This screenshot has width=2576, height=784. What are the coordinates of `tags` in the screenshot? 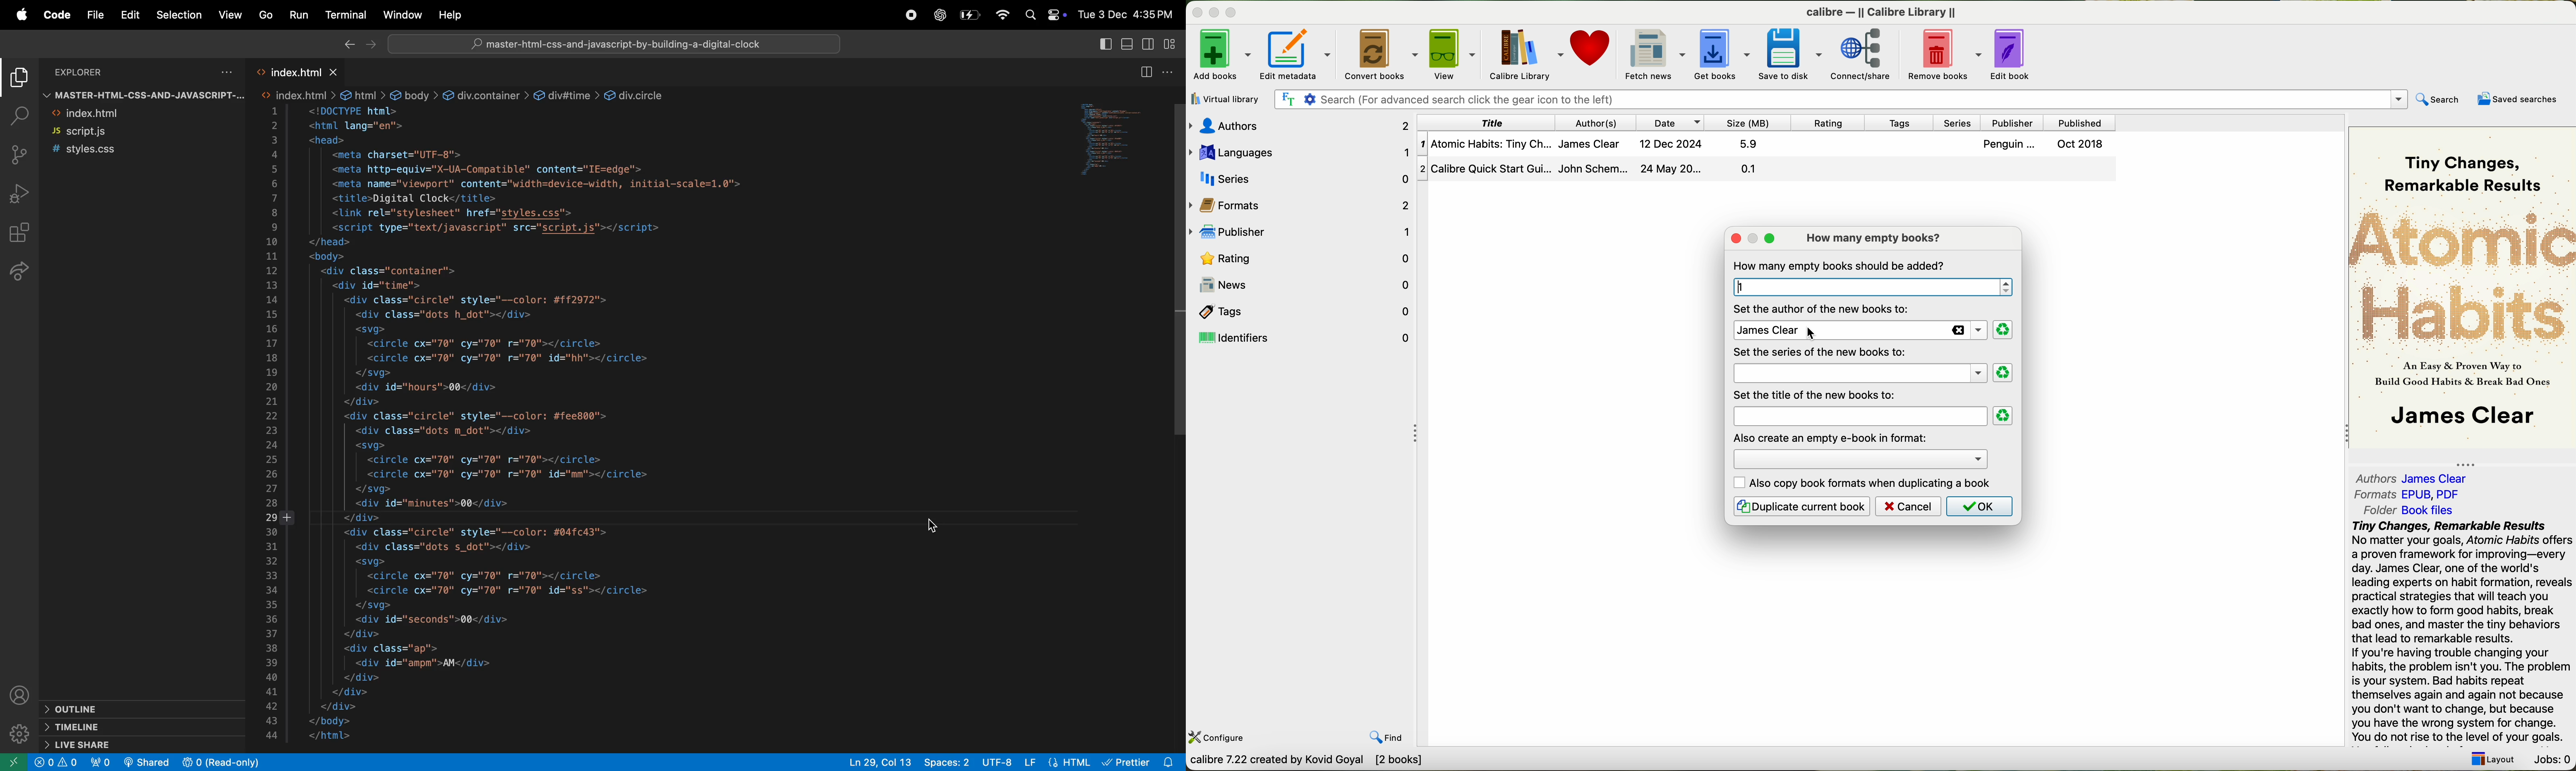 It's located at (1300, 310).